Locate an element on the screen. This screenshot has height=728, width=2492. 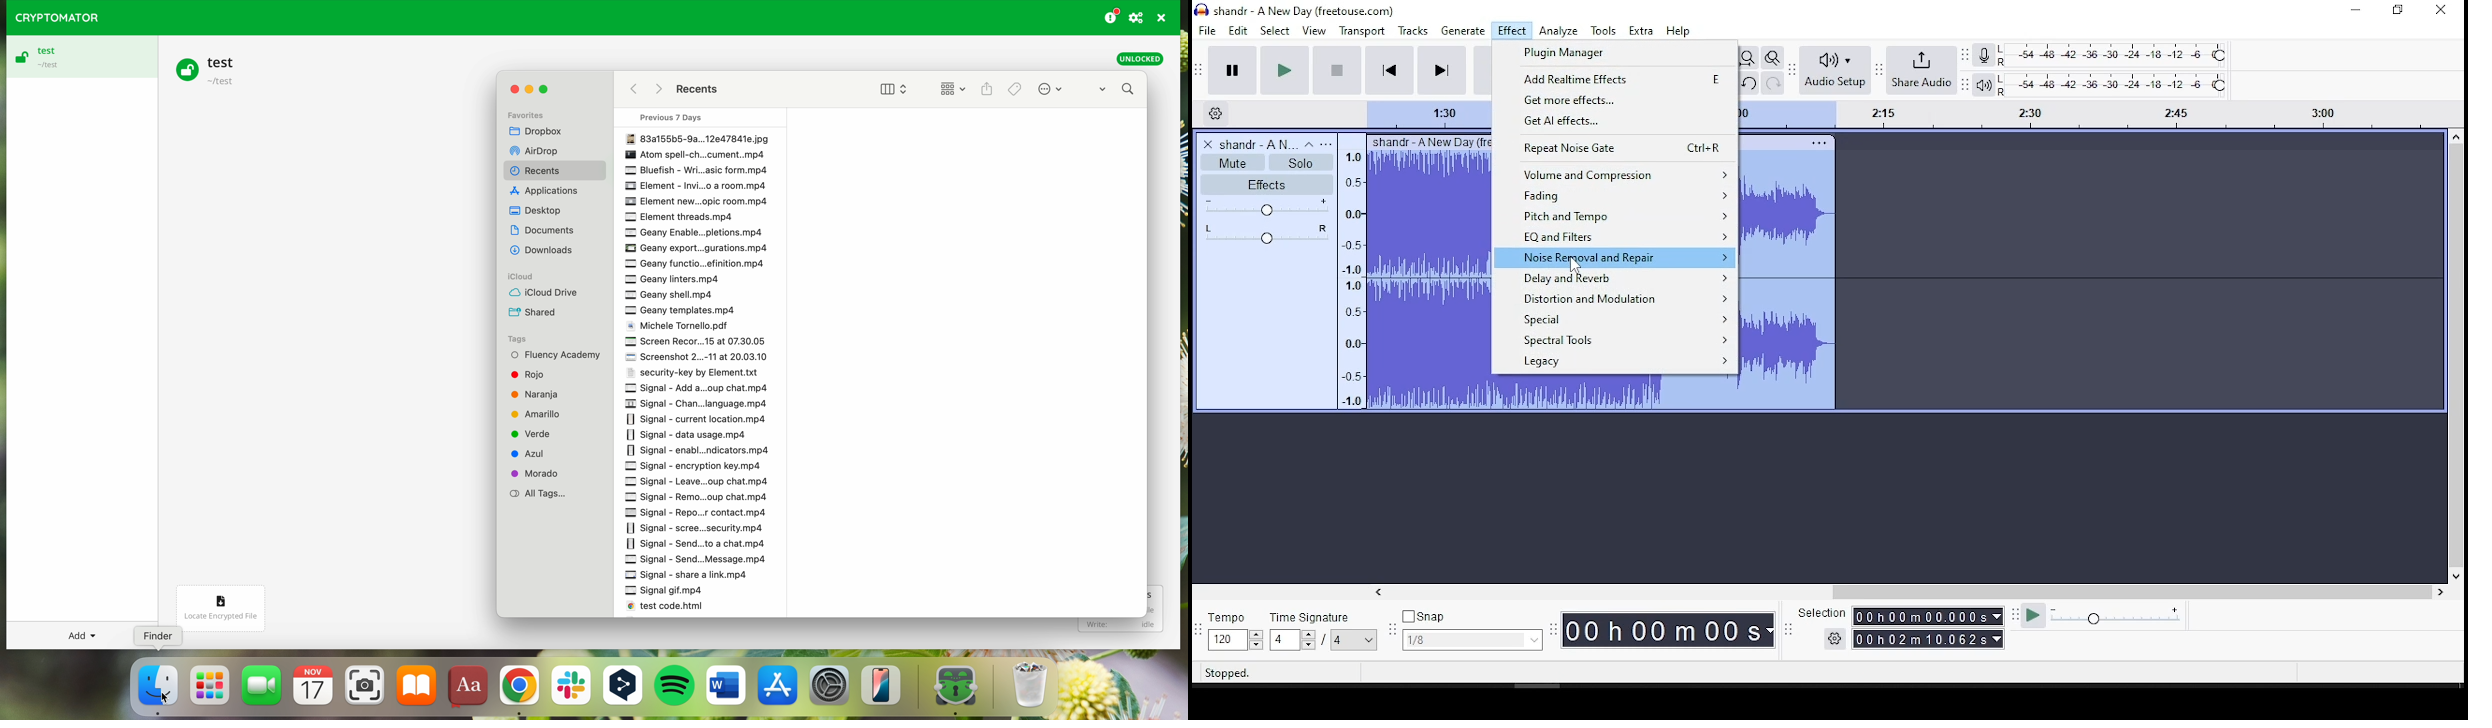
Appstore is located at coordinates (779, 689).